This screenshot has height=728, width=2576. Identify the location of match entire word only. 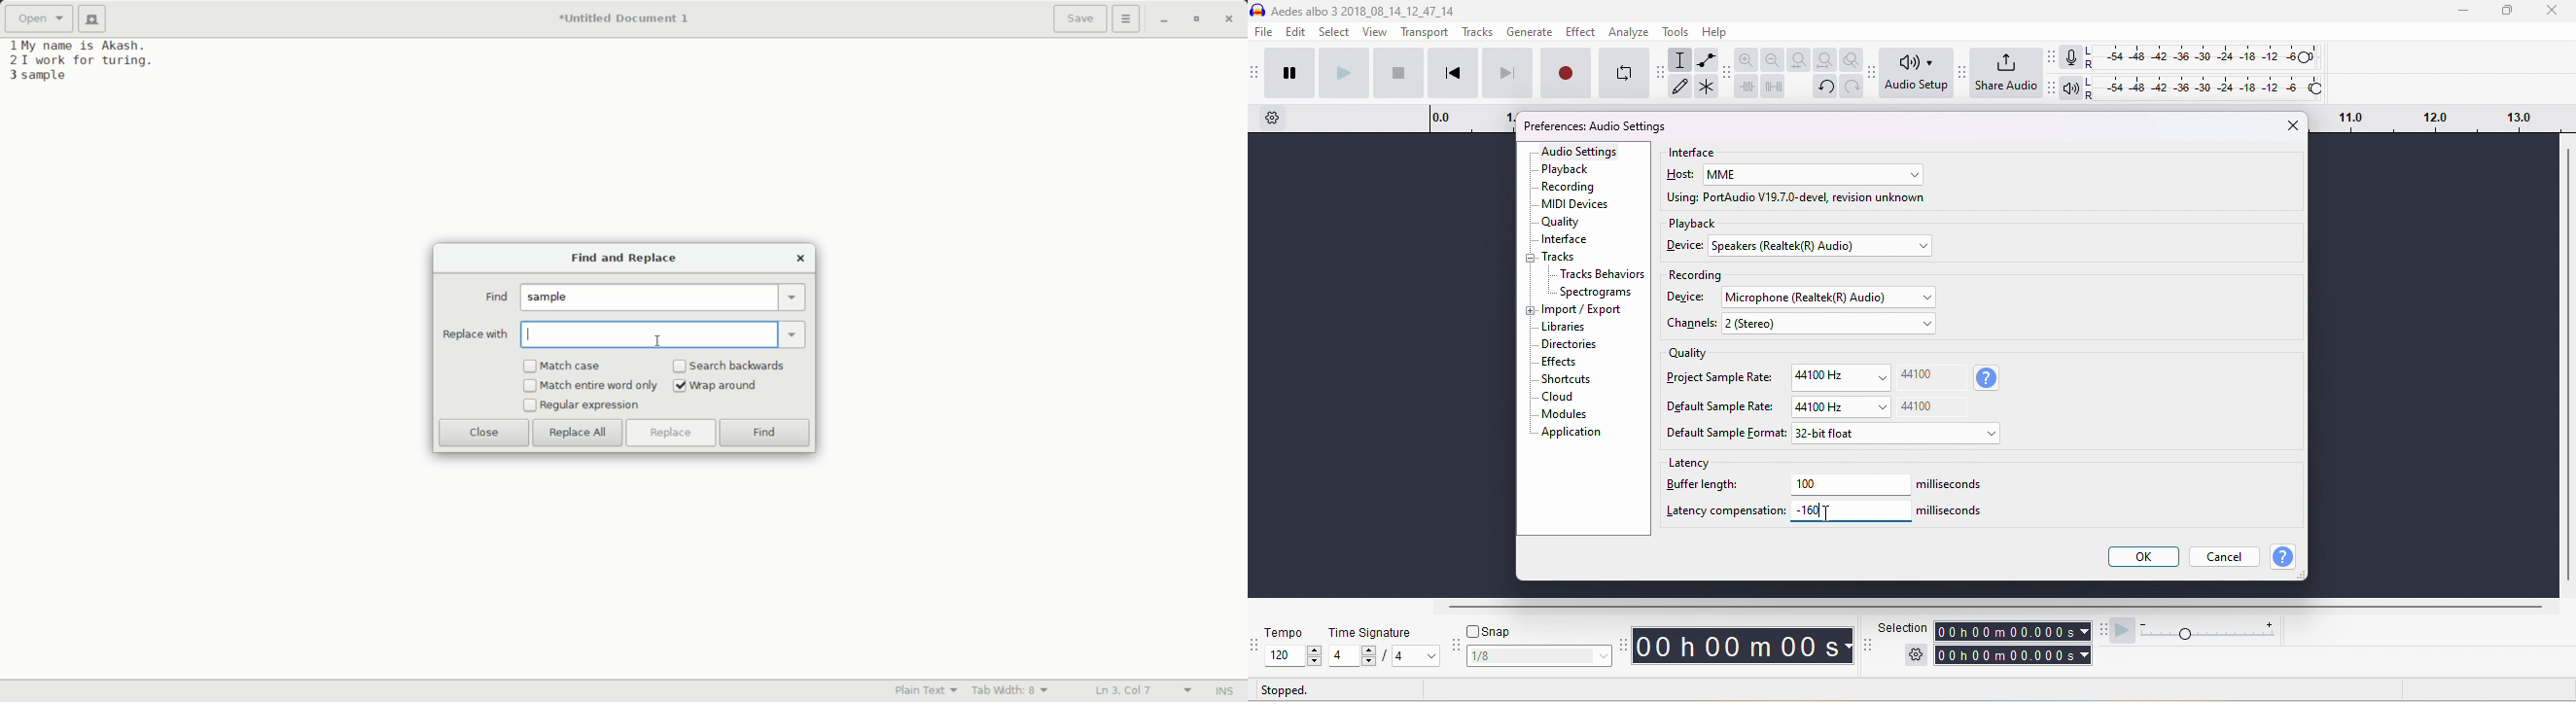
(599, 385).